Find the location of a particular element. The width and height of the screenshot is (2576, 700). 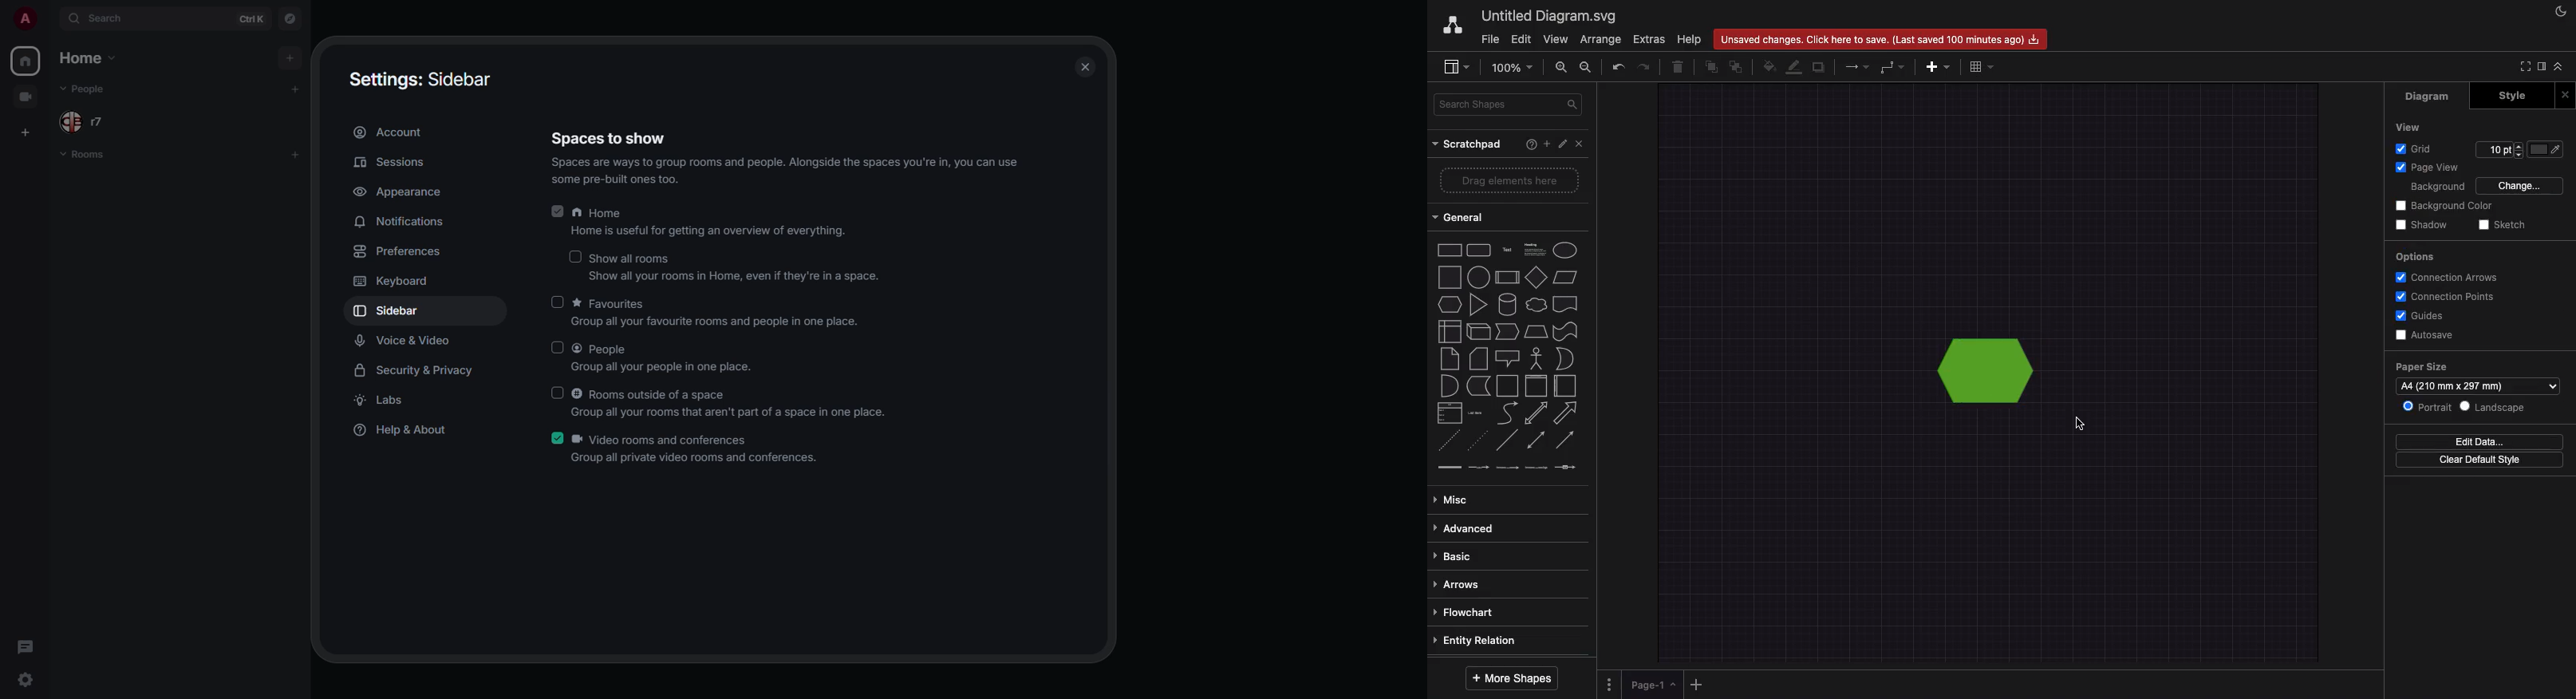

Unsaved changes. Click here to save. is located at coordinates (1881, 38).